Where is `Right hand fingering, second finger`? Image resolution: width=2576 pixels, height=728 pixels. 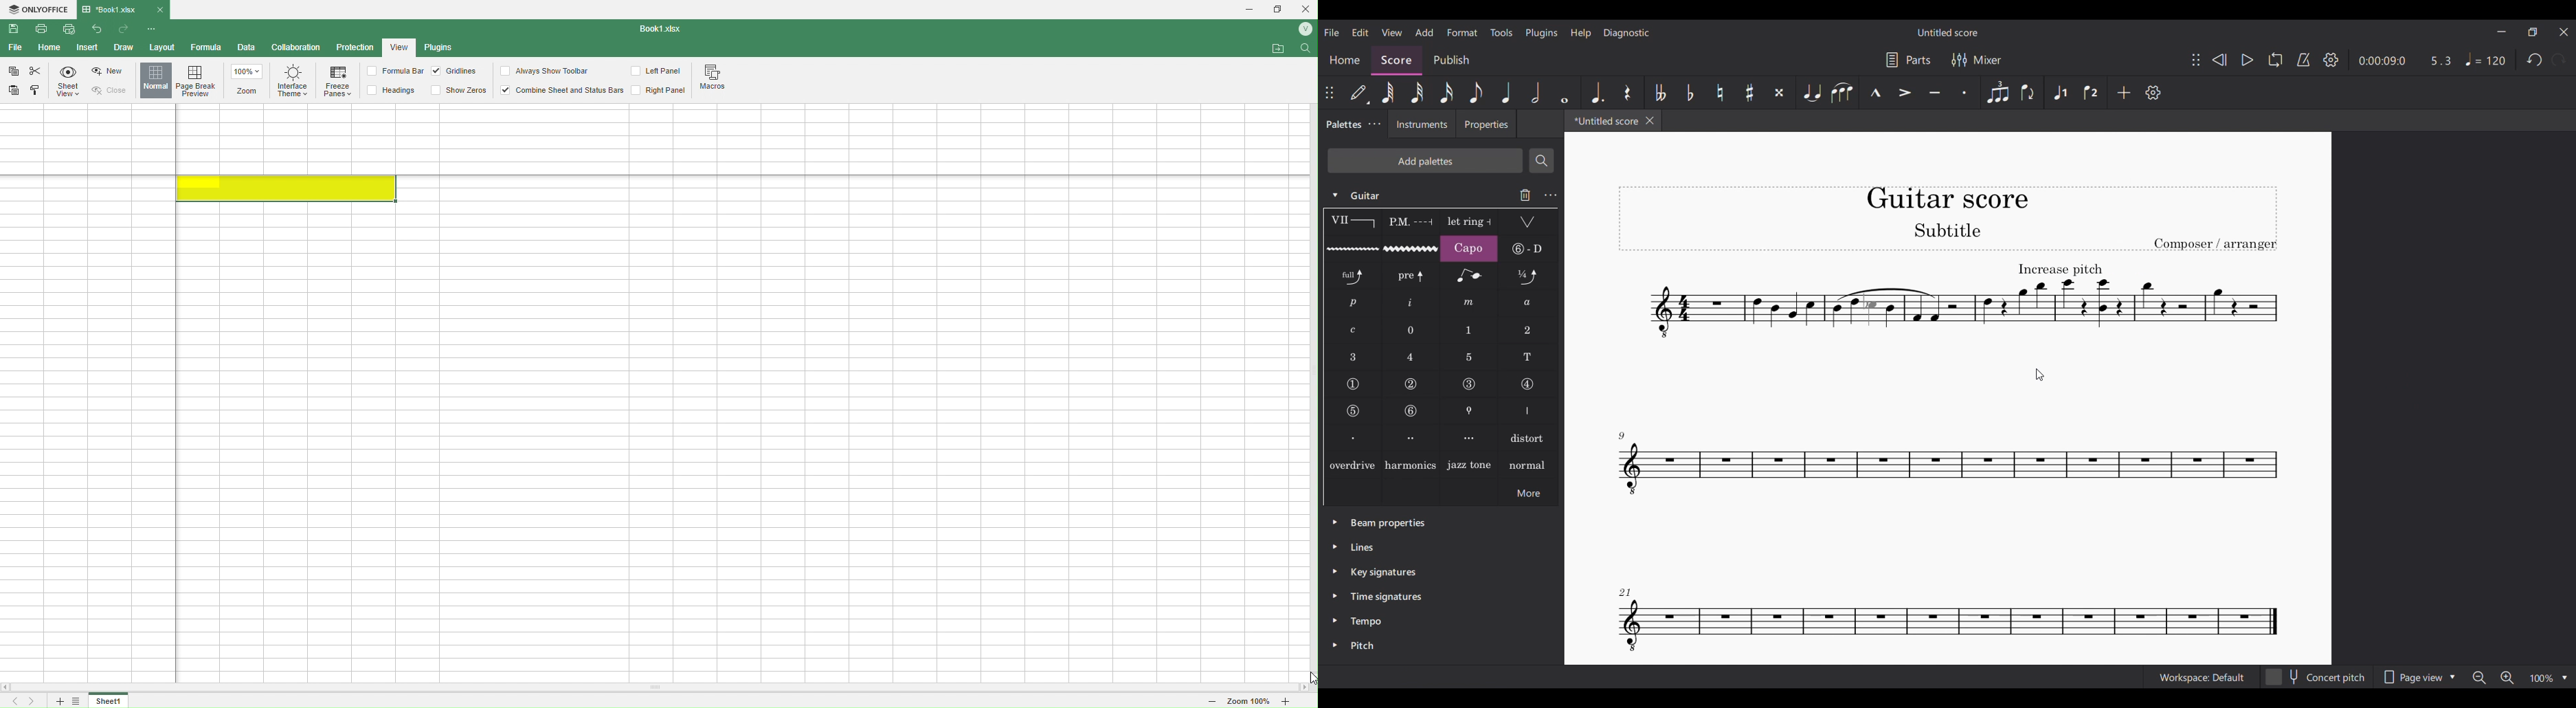 Right hand fingering, second finger is located at coordinates (1412, 438).